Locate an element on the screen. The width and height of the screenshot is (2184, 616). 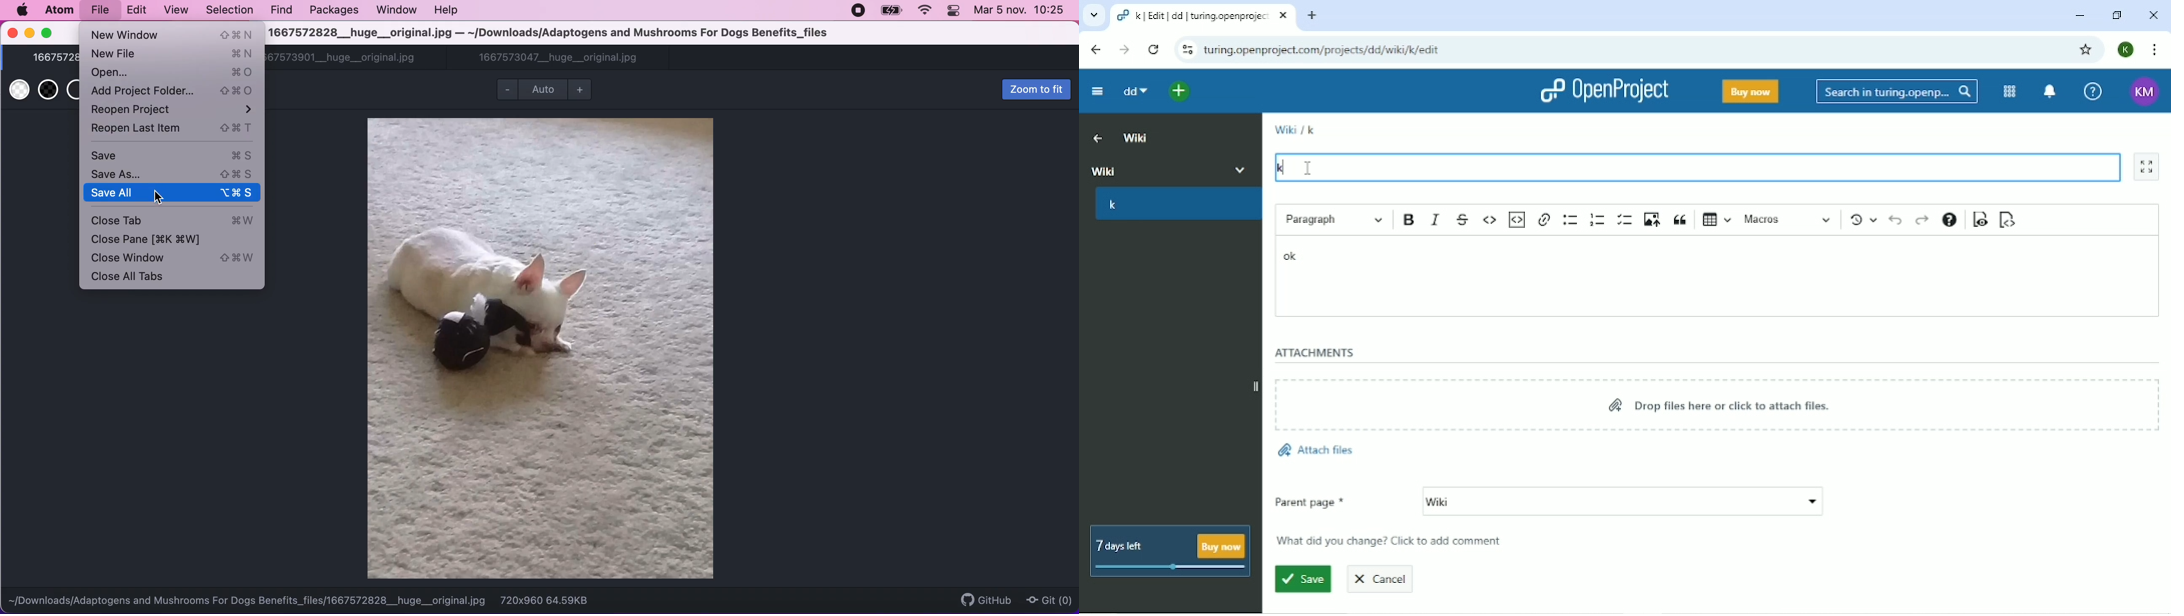
Code  is located at coordinates (1490, 218).